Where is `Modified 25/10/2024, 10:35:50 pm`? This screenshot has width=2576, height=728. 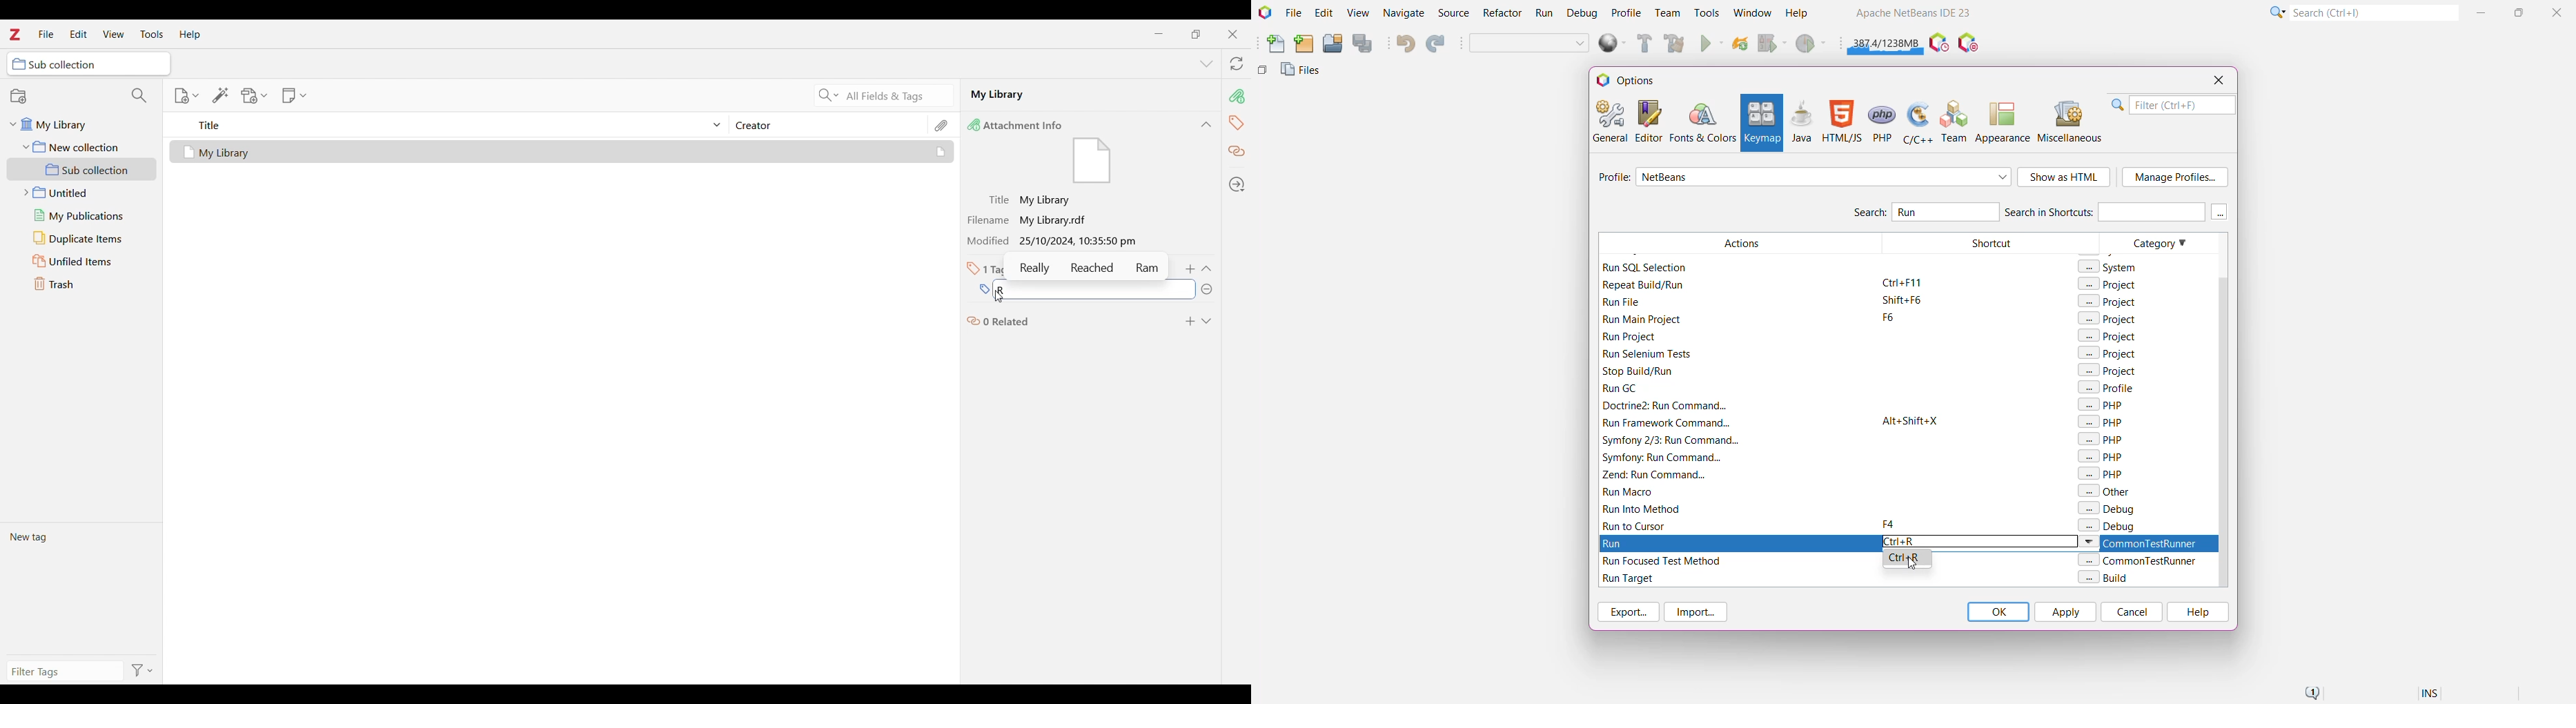
Modified 25/10/2024, 10:35:50 pm is located at coordinates (1056, 242).